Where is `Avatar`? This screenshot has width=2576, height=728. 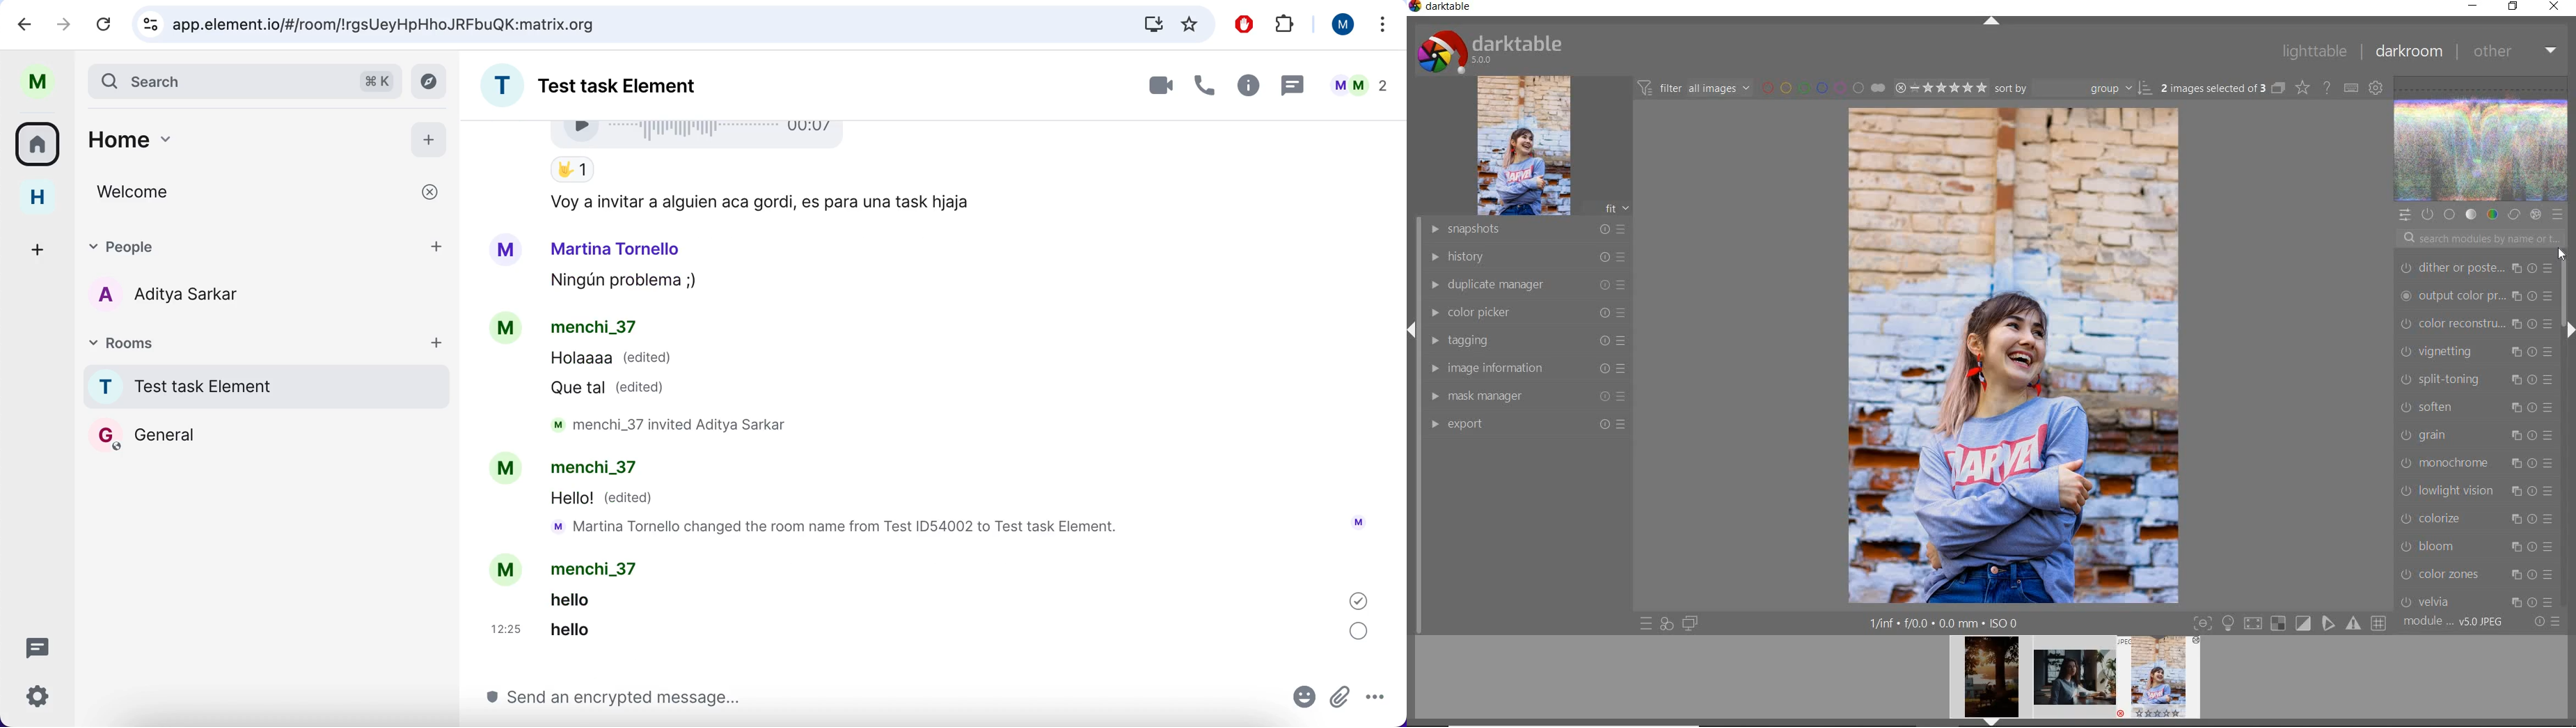
Avatar is located at coordinates (505, 470).